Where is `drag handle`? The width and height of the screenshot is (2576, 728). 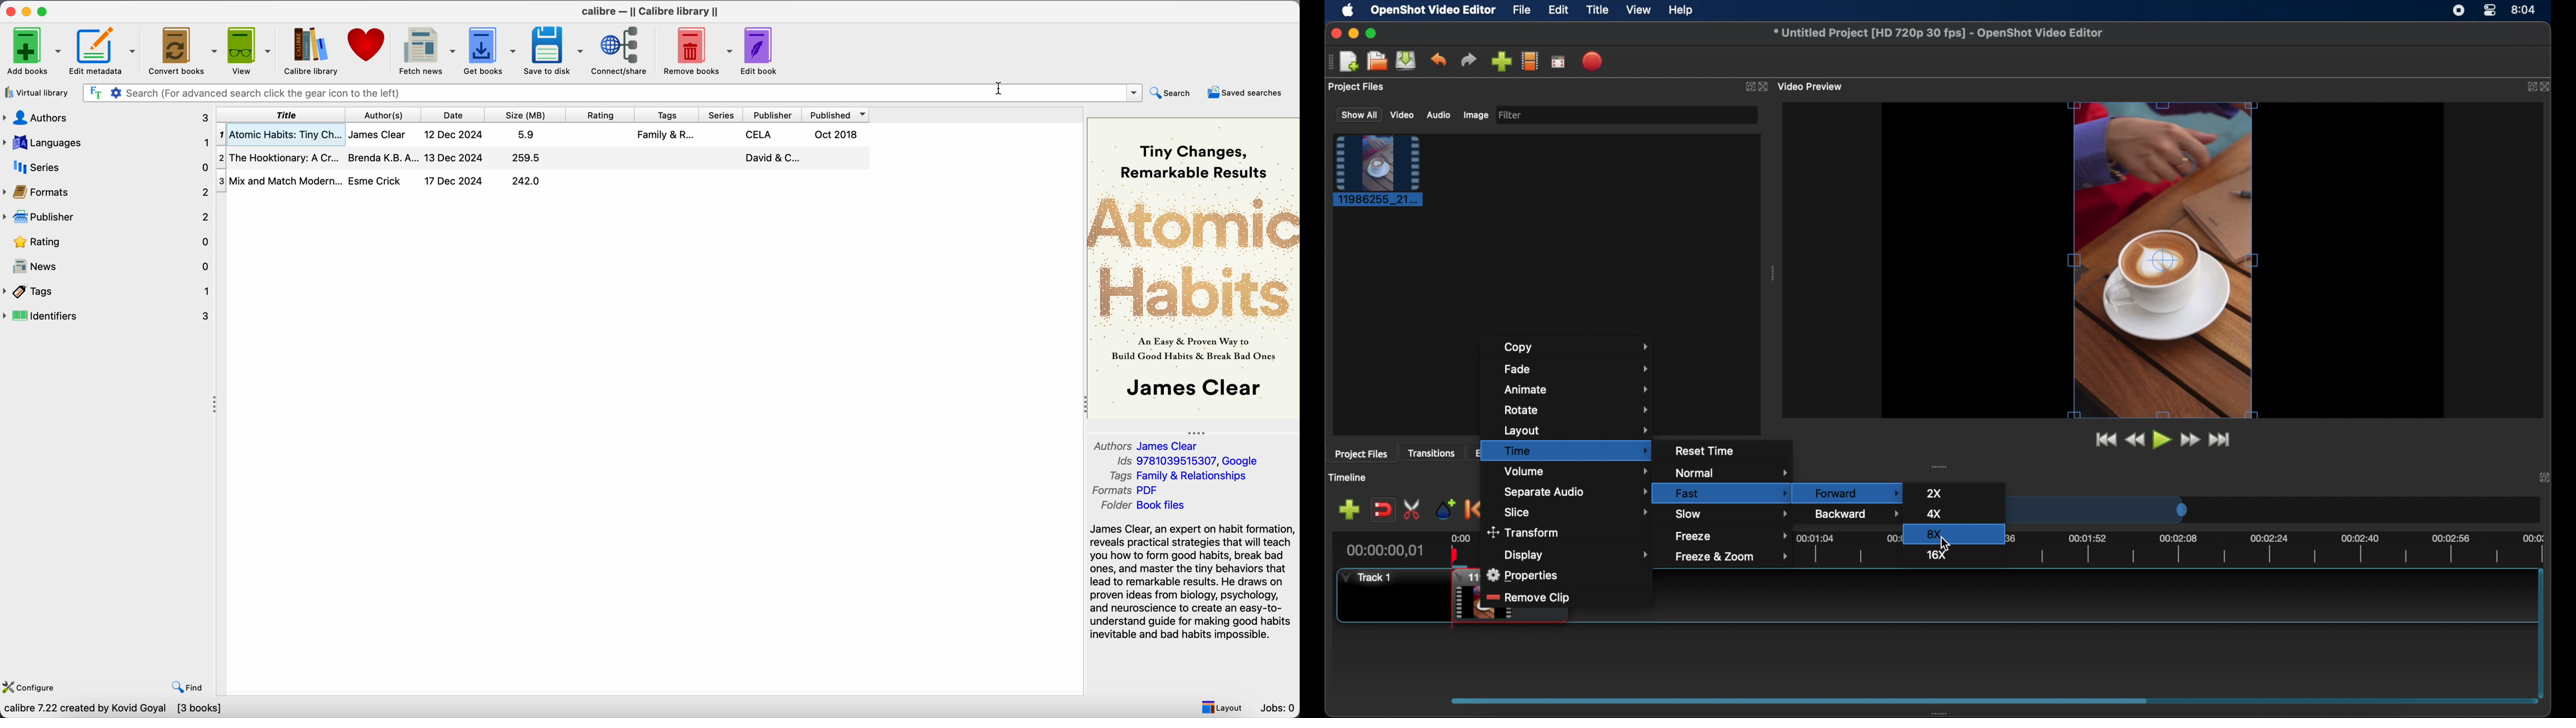 drag handle is located at coordinates (1328, 62).